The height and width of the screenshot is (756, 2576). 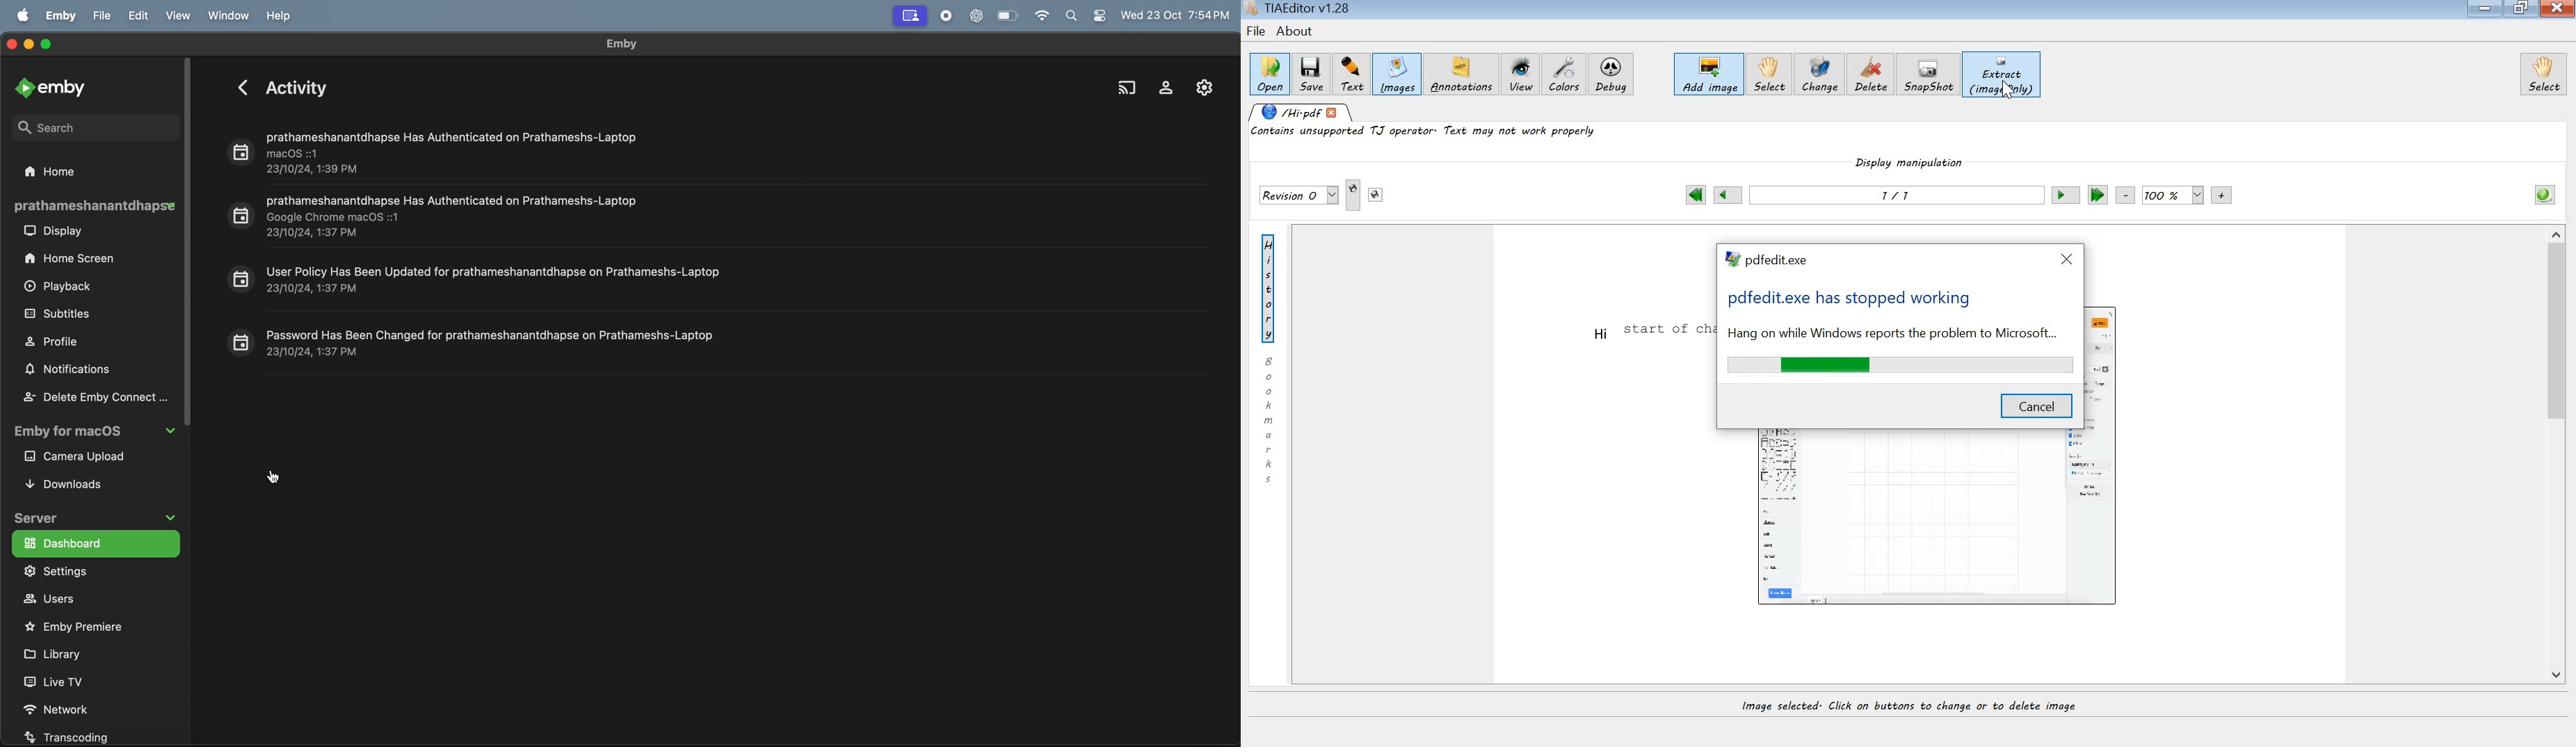 I want to click on serach, so click(x=73, y=126).